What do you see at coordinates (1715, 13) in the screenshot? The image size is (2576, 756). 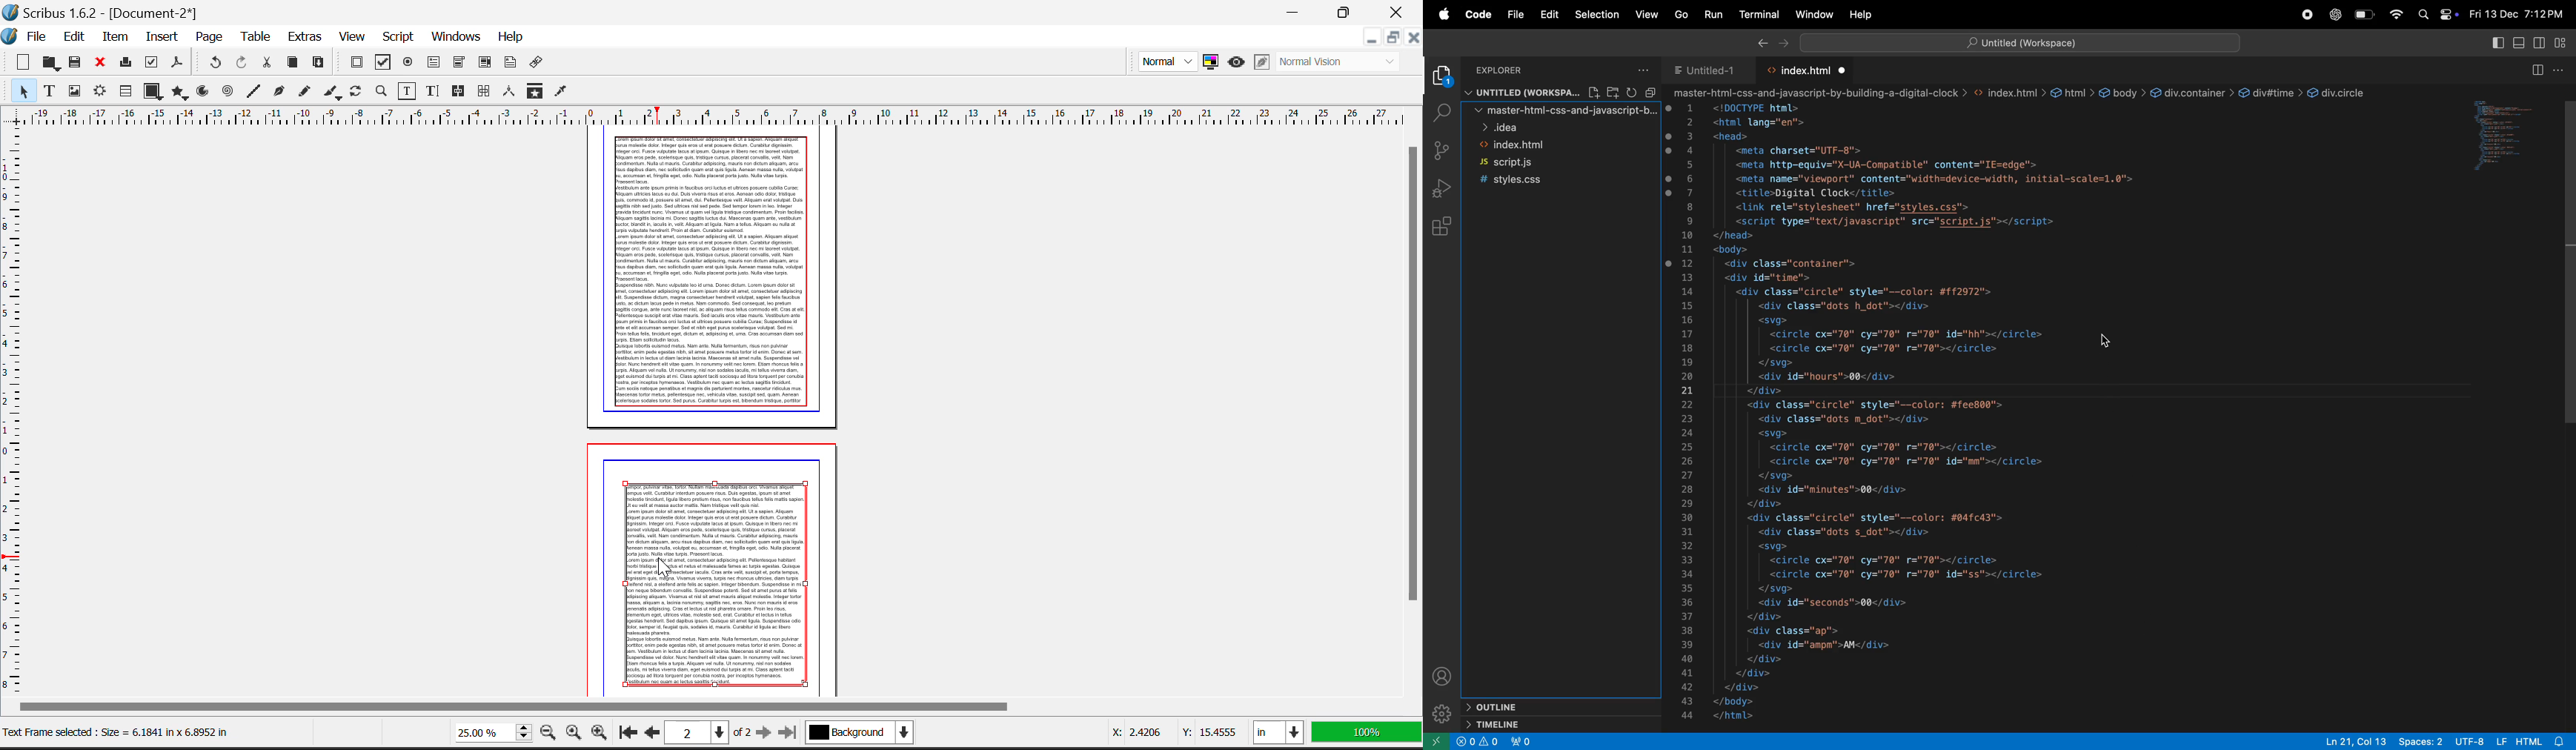 I see `RUN` at bounding box center [1715, 13].